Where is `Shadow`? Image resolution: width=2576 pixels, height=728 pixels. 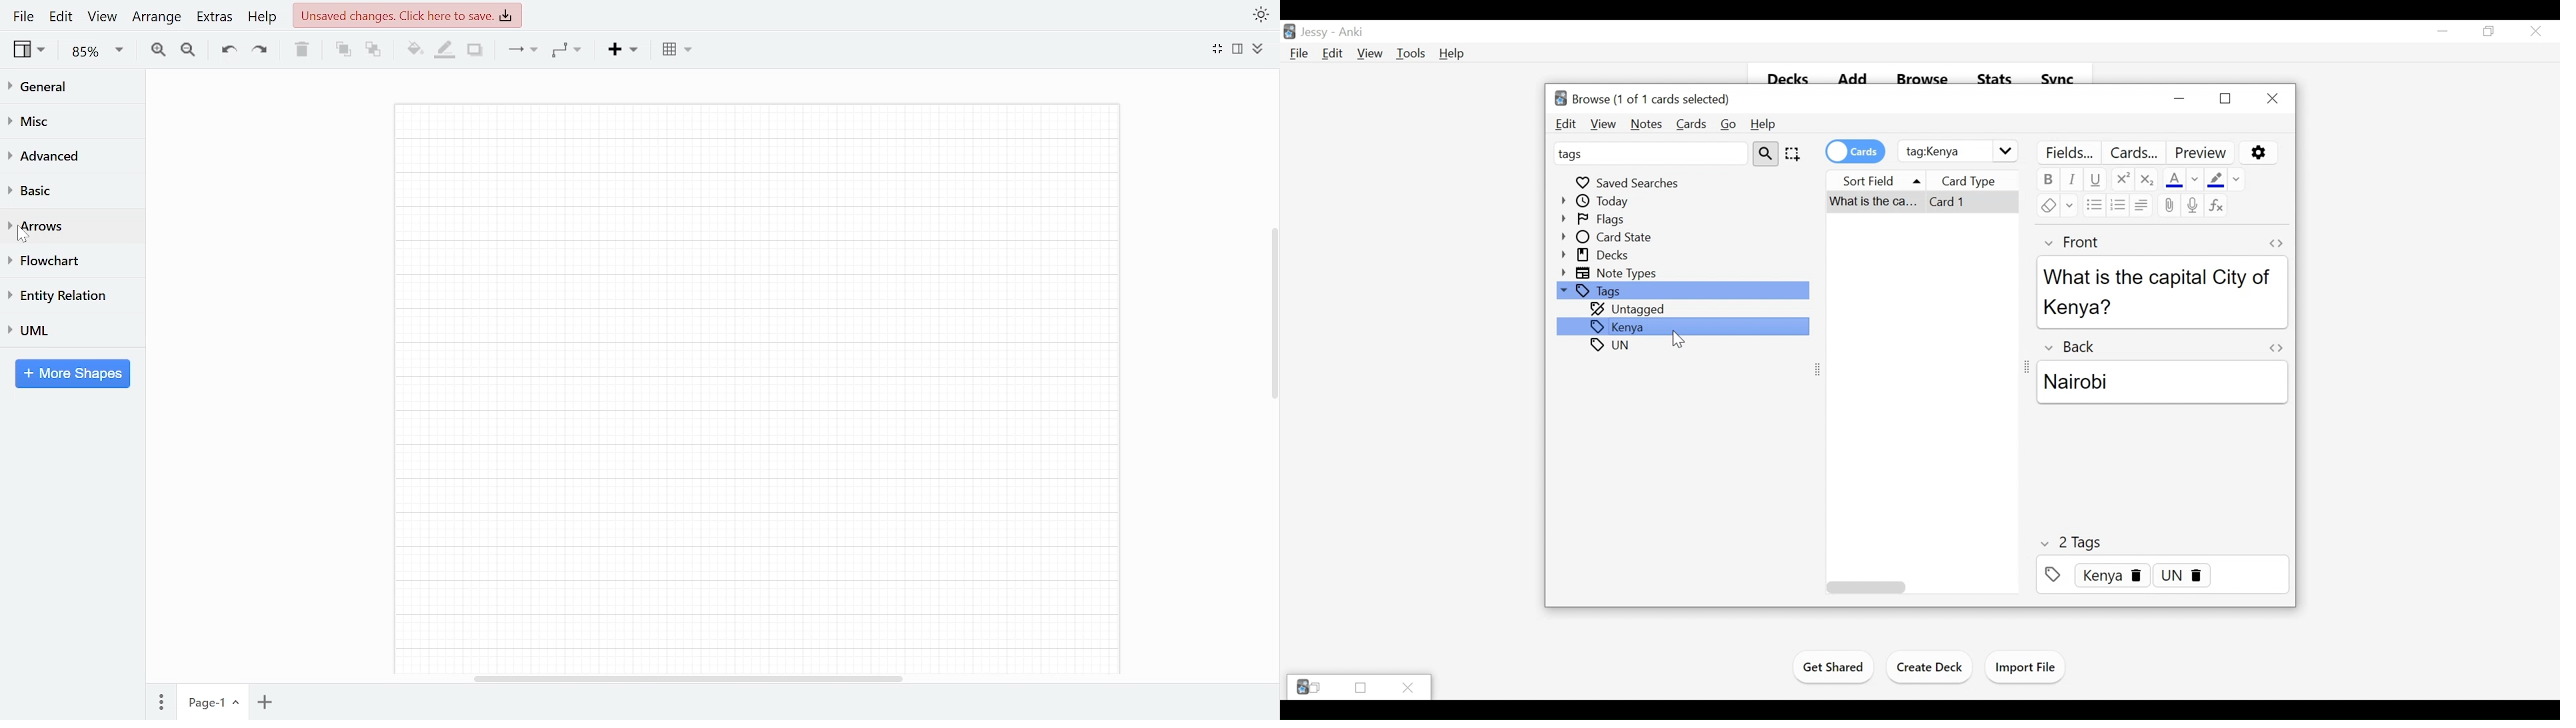 Shadow is located at coordinates (475, 50).